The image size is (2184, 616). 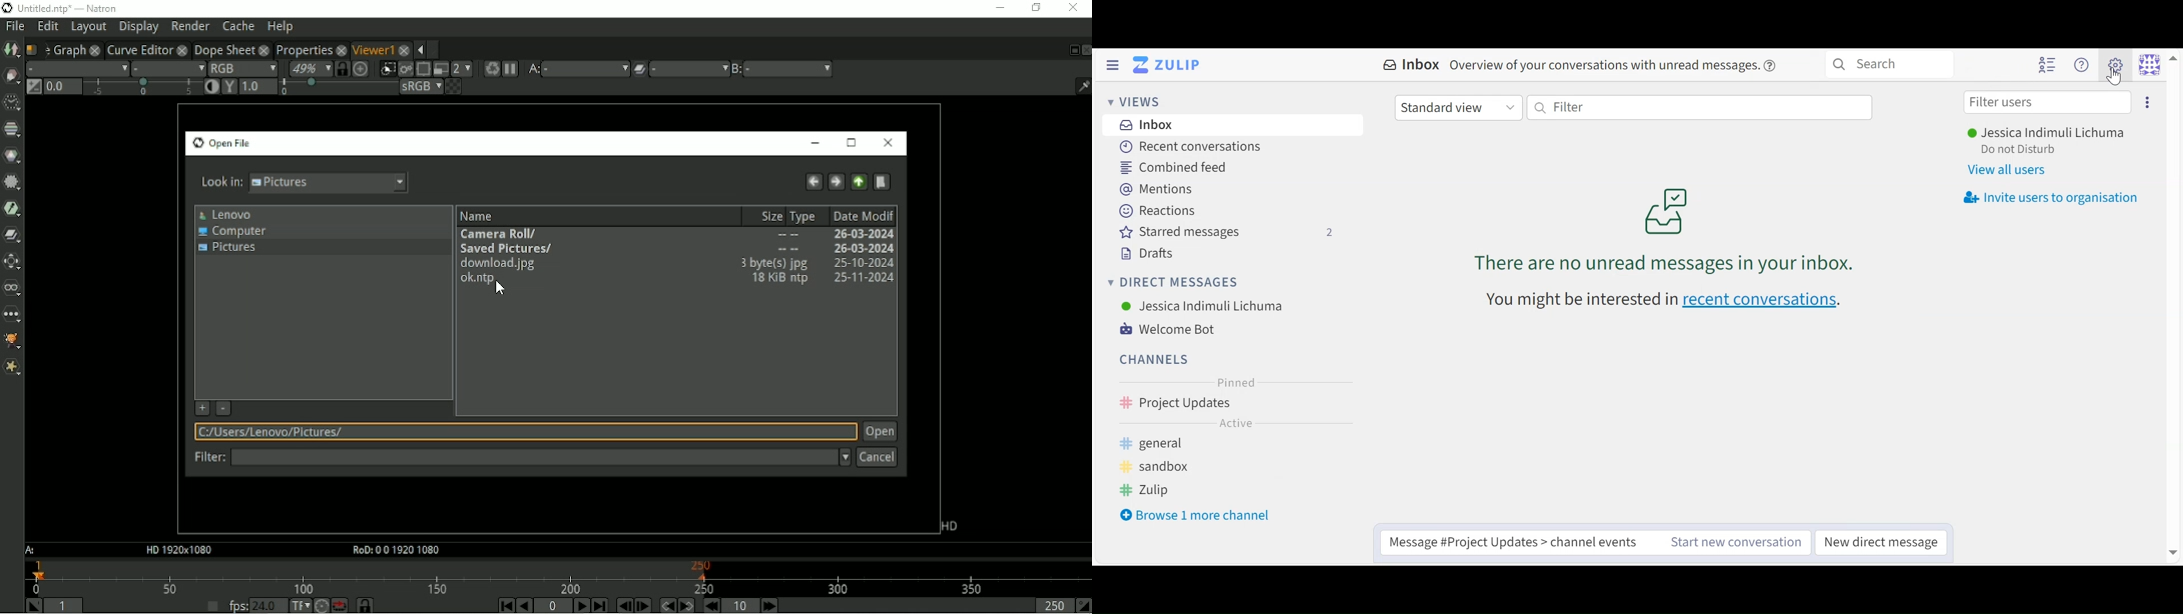 What do you see at coordinates (2014, 150) in the screenshot?
I see `Status` at bounding box center [2014, 150].